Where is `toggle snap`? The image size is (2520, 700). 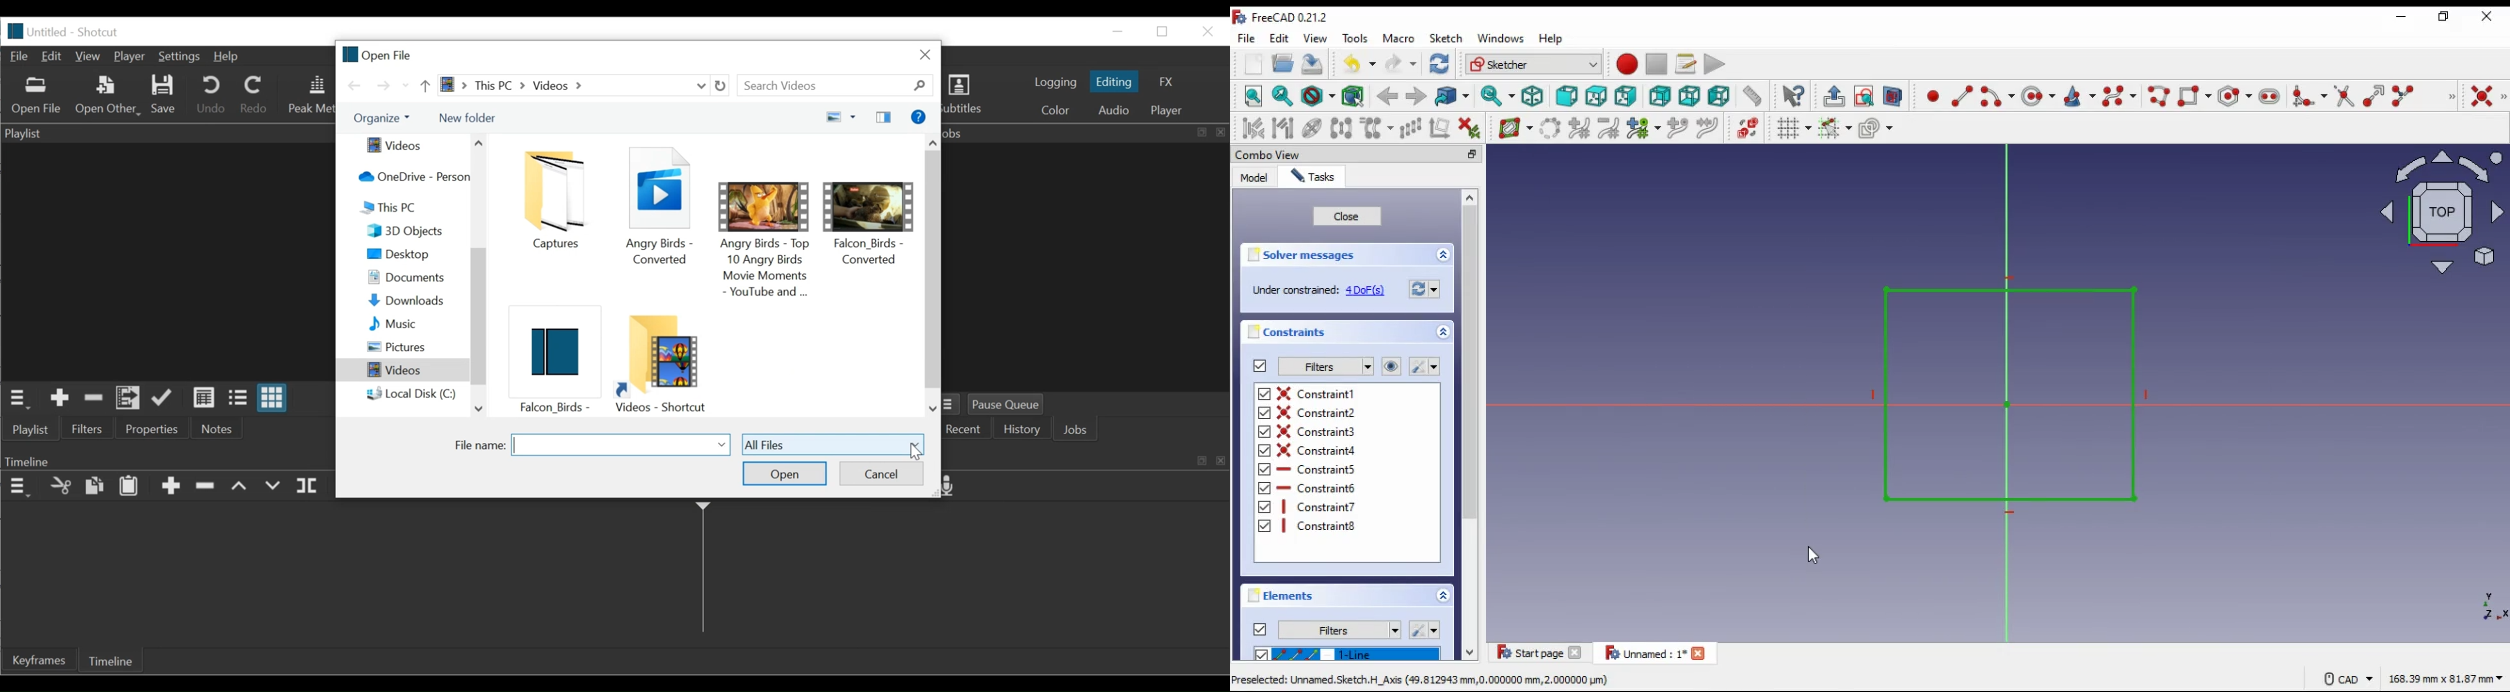 toggle snap is located at coordinates (1836, 128).